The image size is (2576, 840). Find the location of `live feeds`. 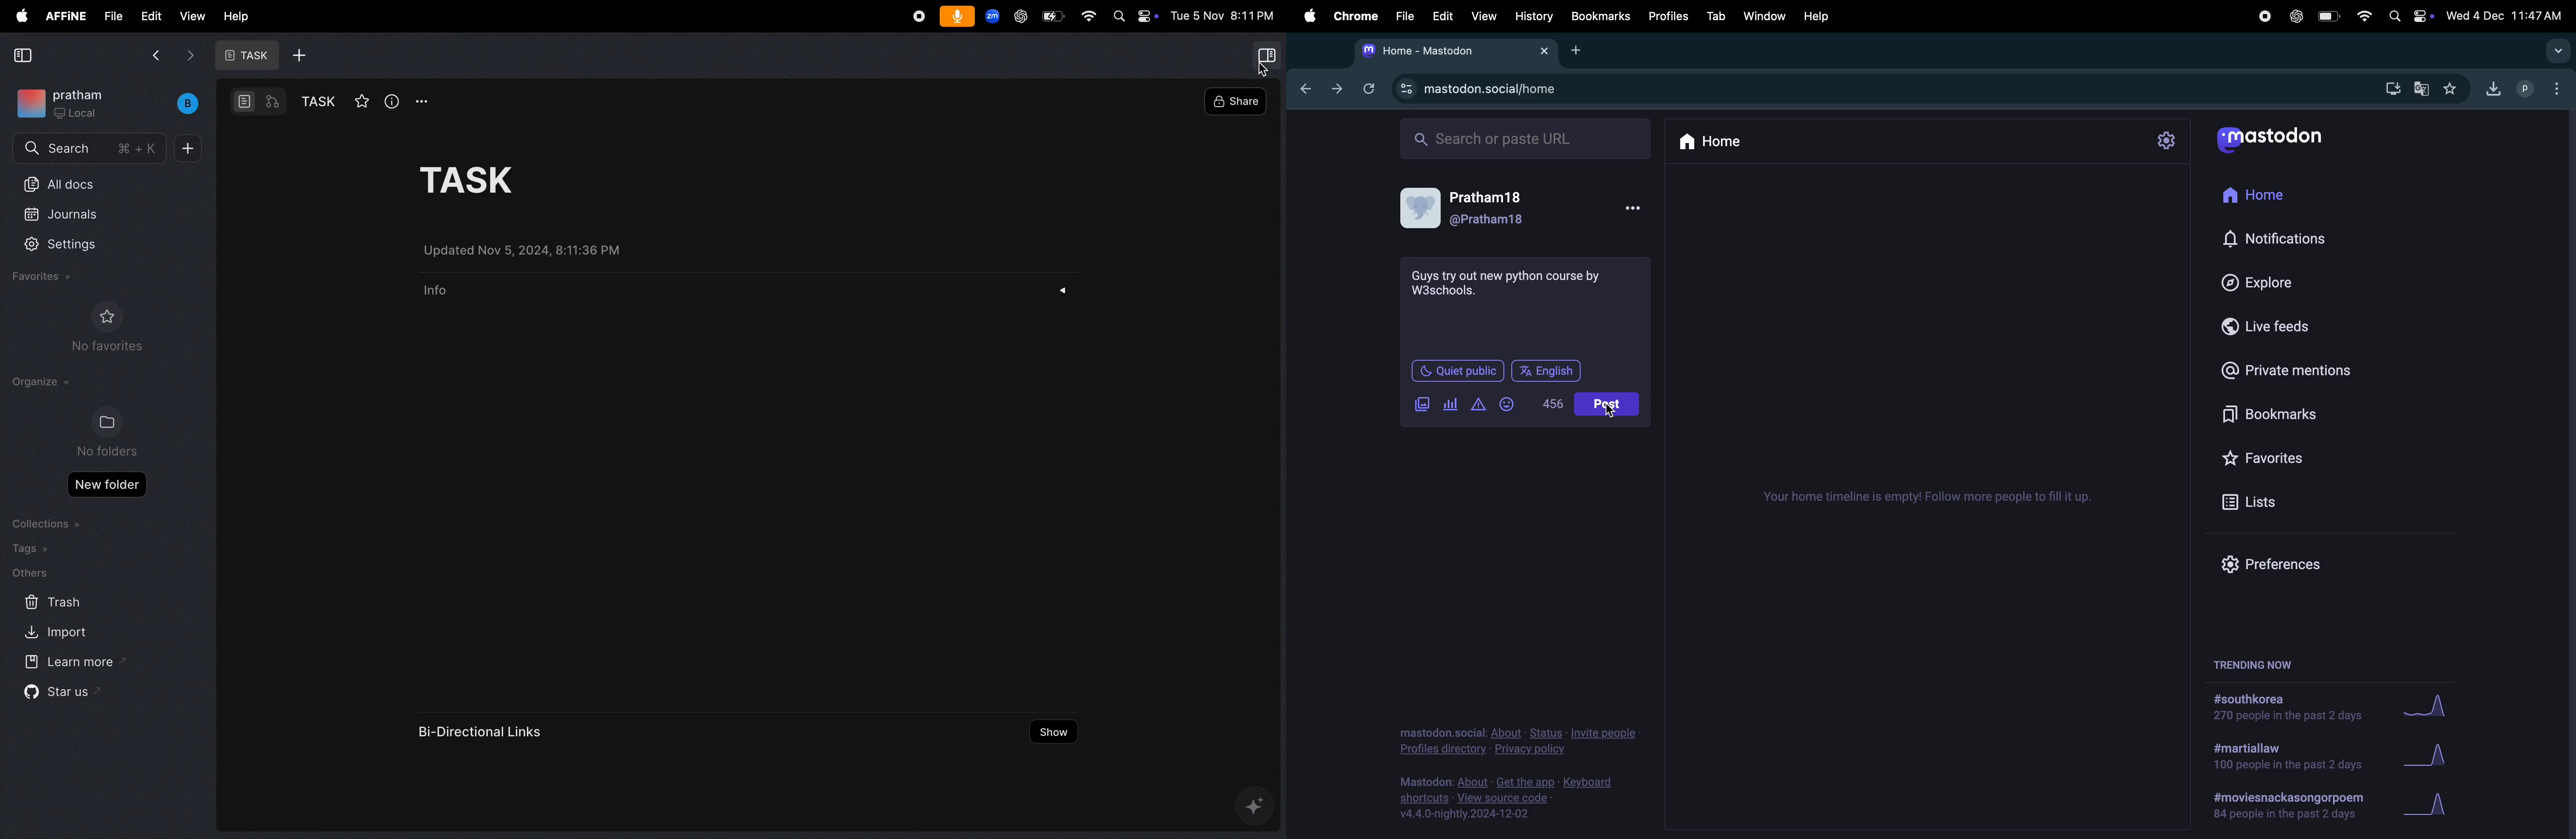

live feeds is located at coordinates (2268, 331).